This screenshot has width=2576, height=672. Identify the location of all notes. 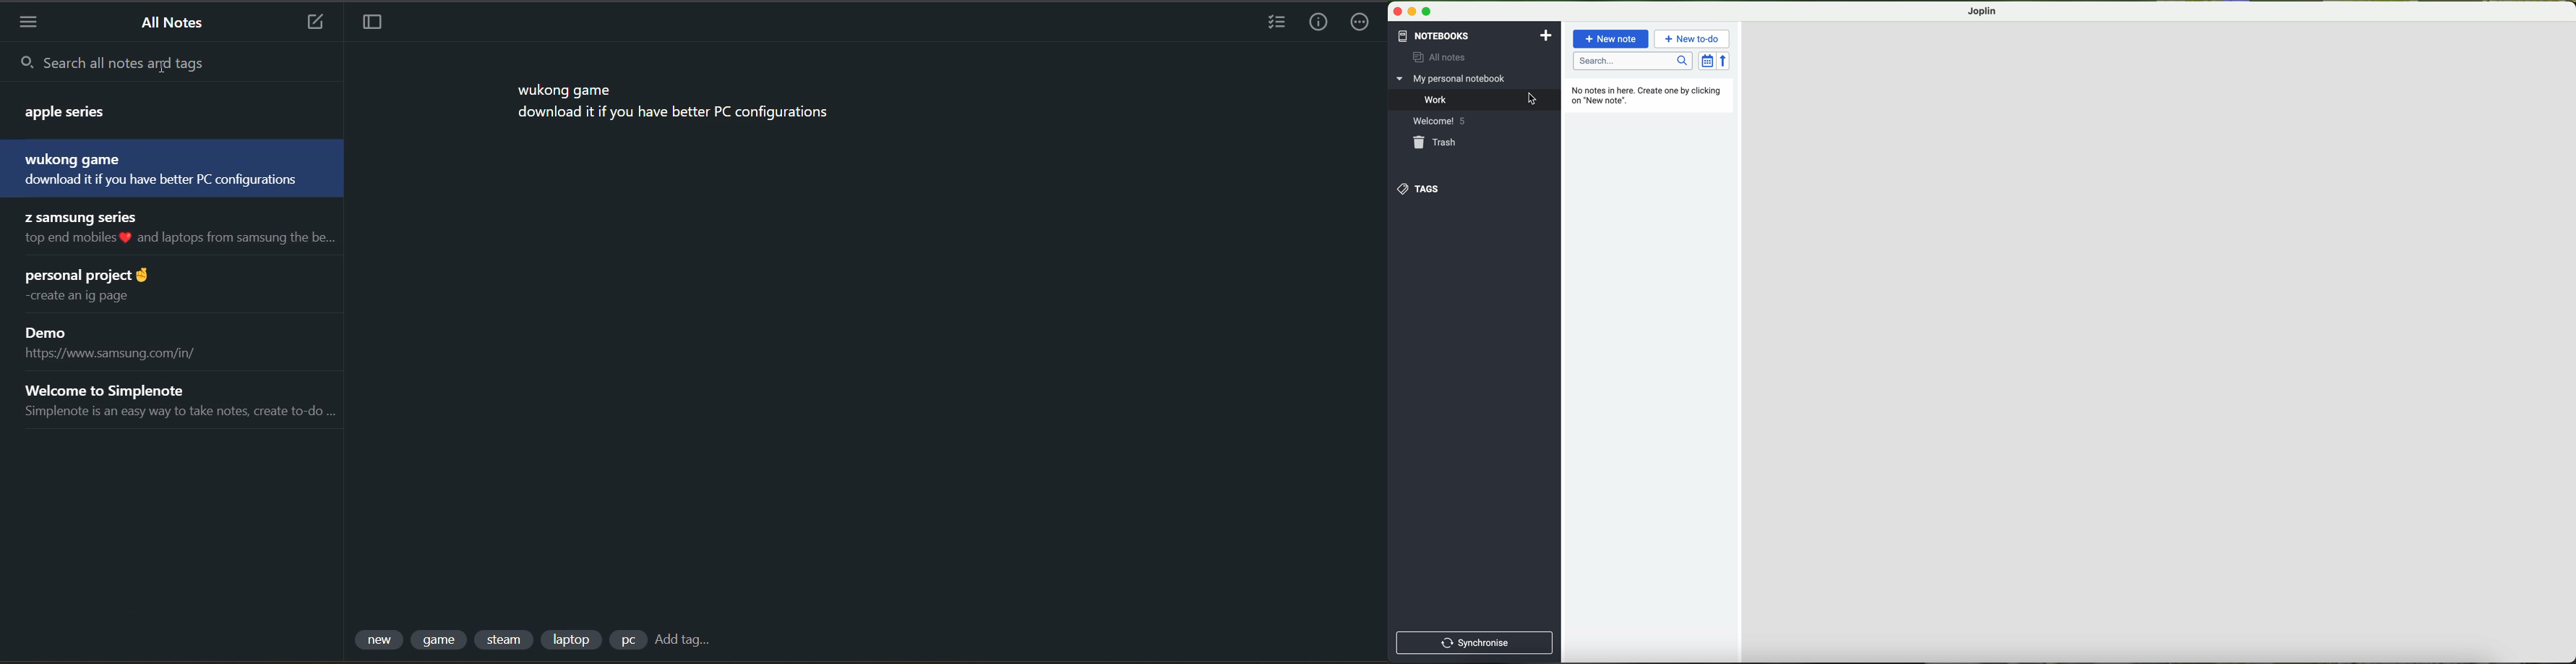
(1435, 58).